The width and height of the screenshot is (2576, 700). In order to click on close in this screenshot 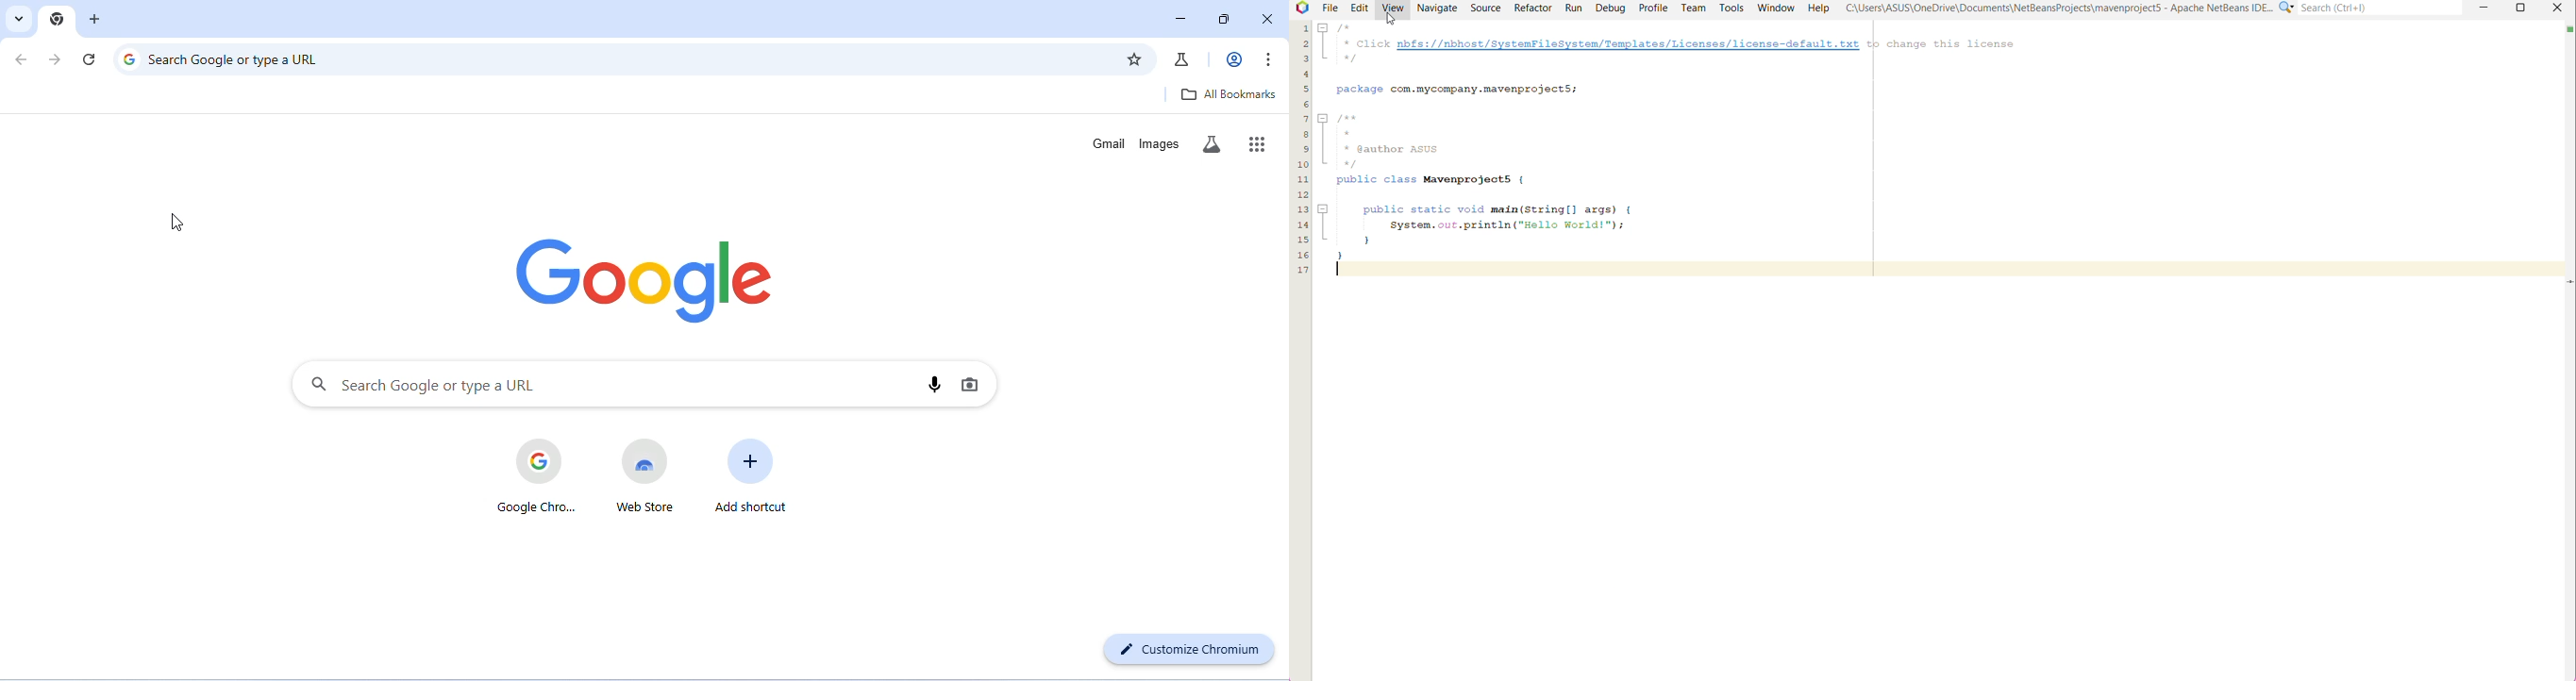, I will do `click(2558, 9)`.